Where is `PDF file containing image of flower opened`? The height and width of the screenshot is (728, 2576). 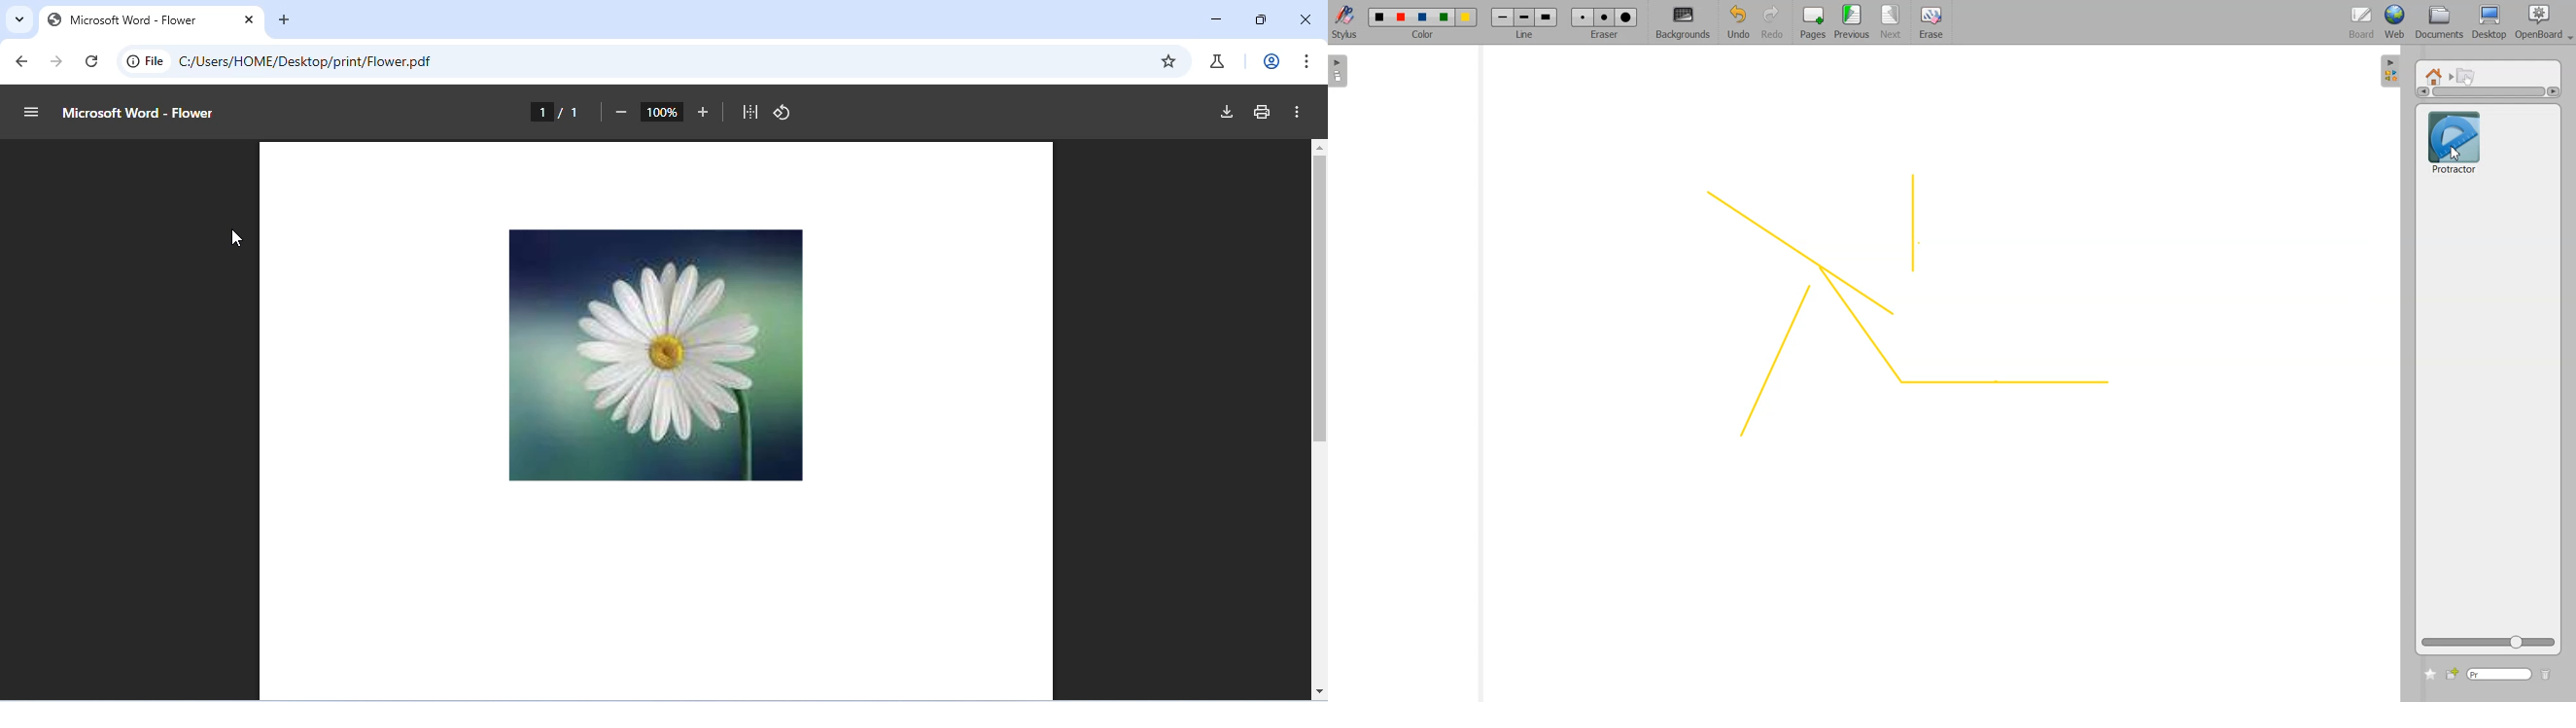
PDF file containing image of flower opened is located at coordinates (656, 419).